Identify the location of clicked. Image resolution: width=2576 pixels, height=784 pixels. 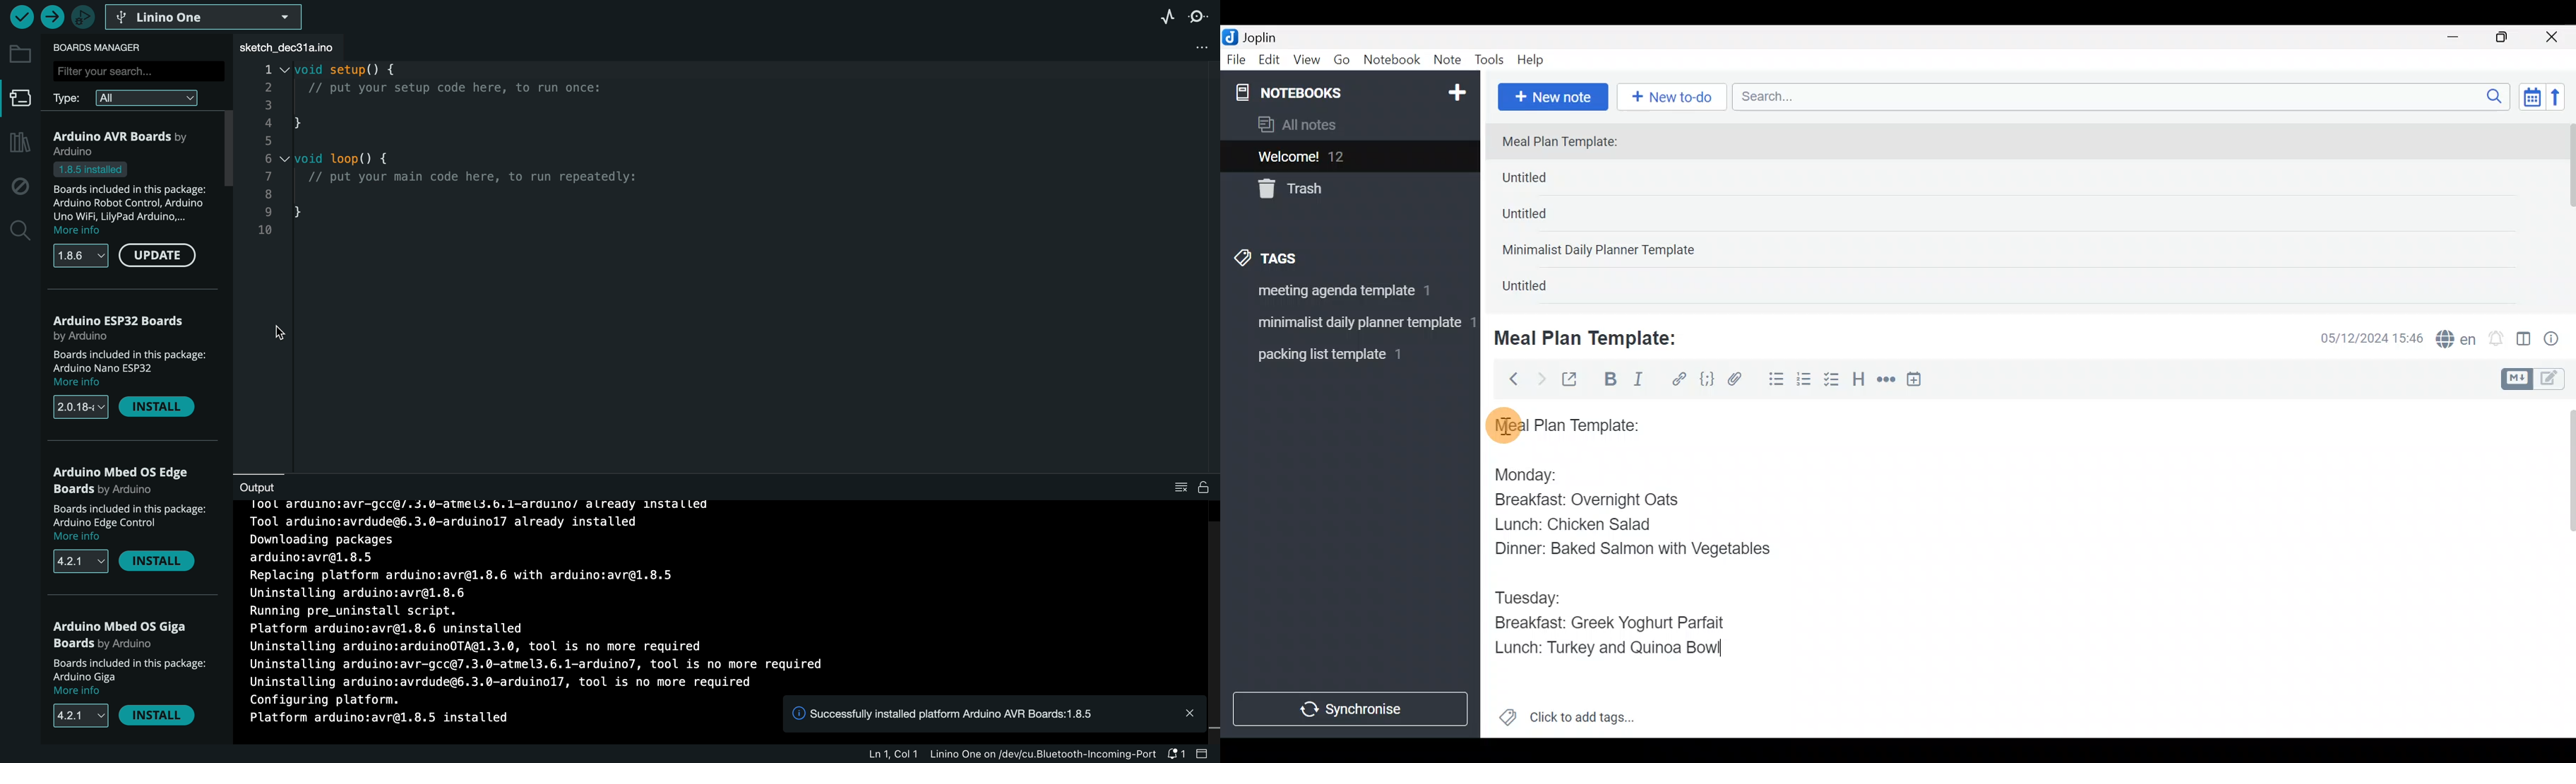
(157, 258).